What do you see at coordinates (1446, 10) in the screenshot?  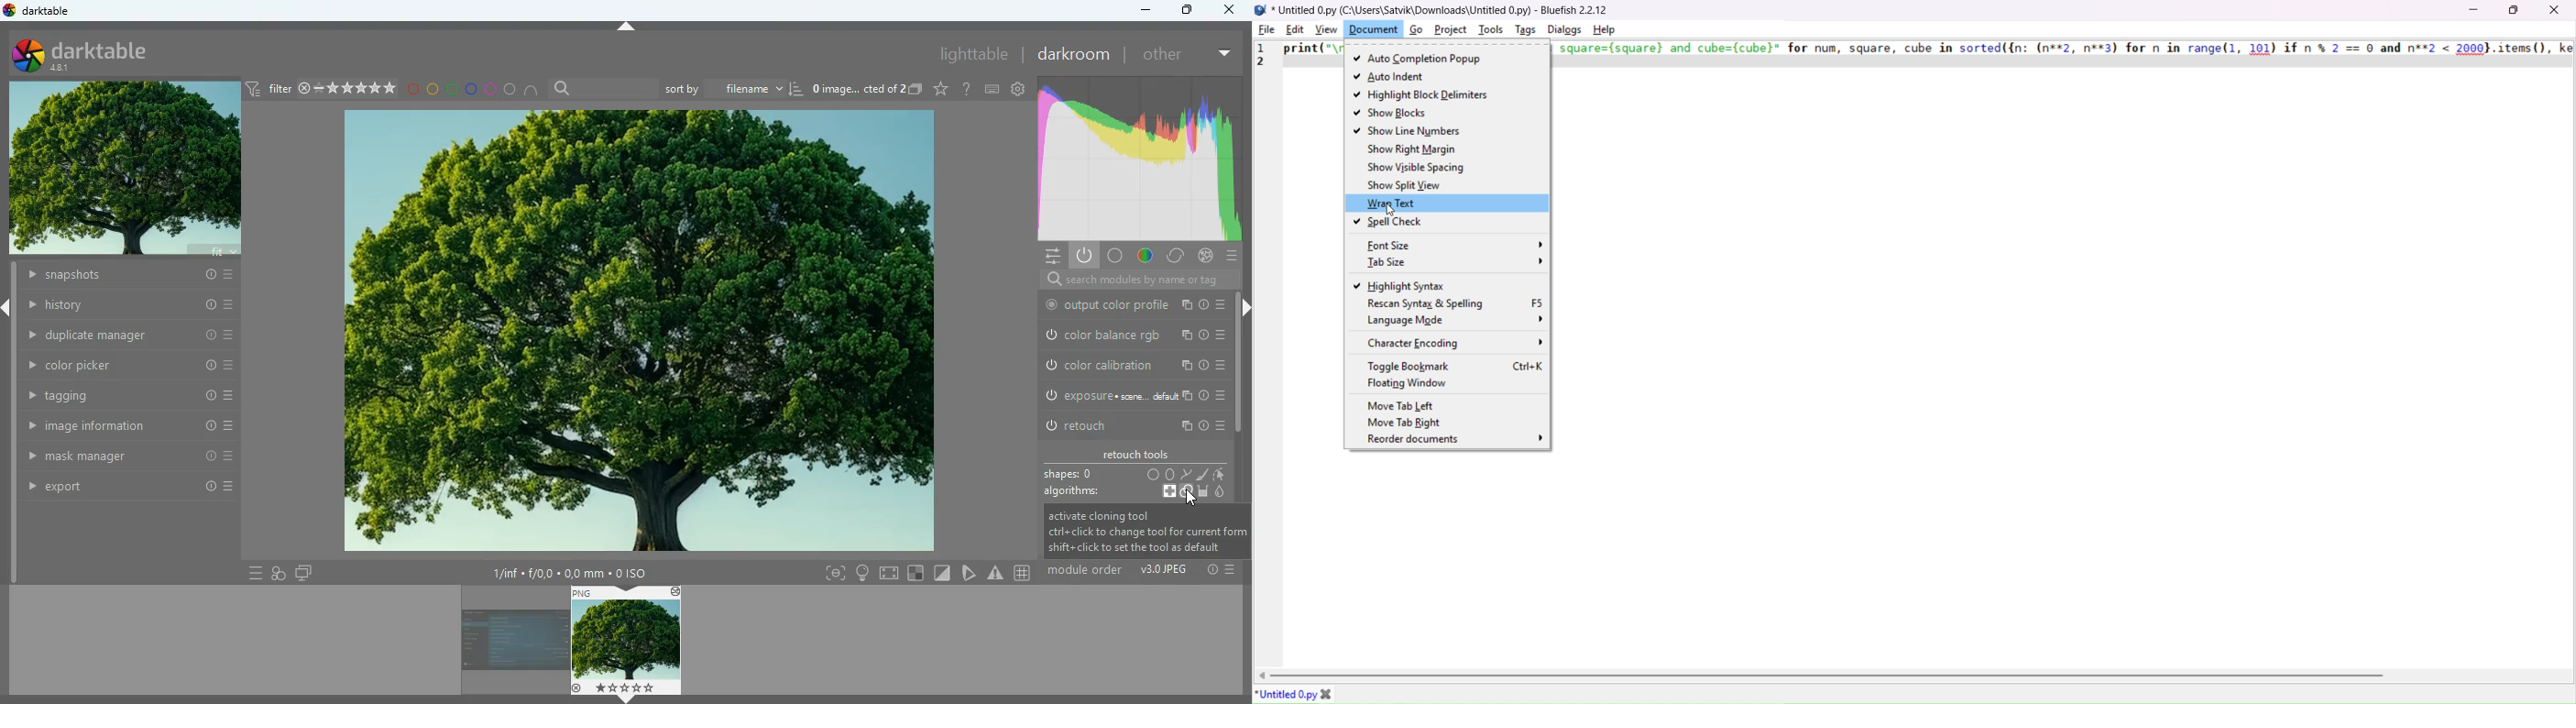 I see `Untitled .py (C:\users\satvik\Lownloaas\untitied U.py) - bluetish £.£.1£` at bounding box center [1446, 10].